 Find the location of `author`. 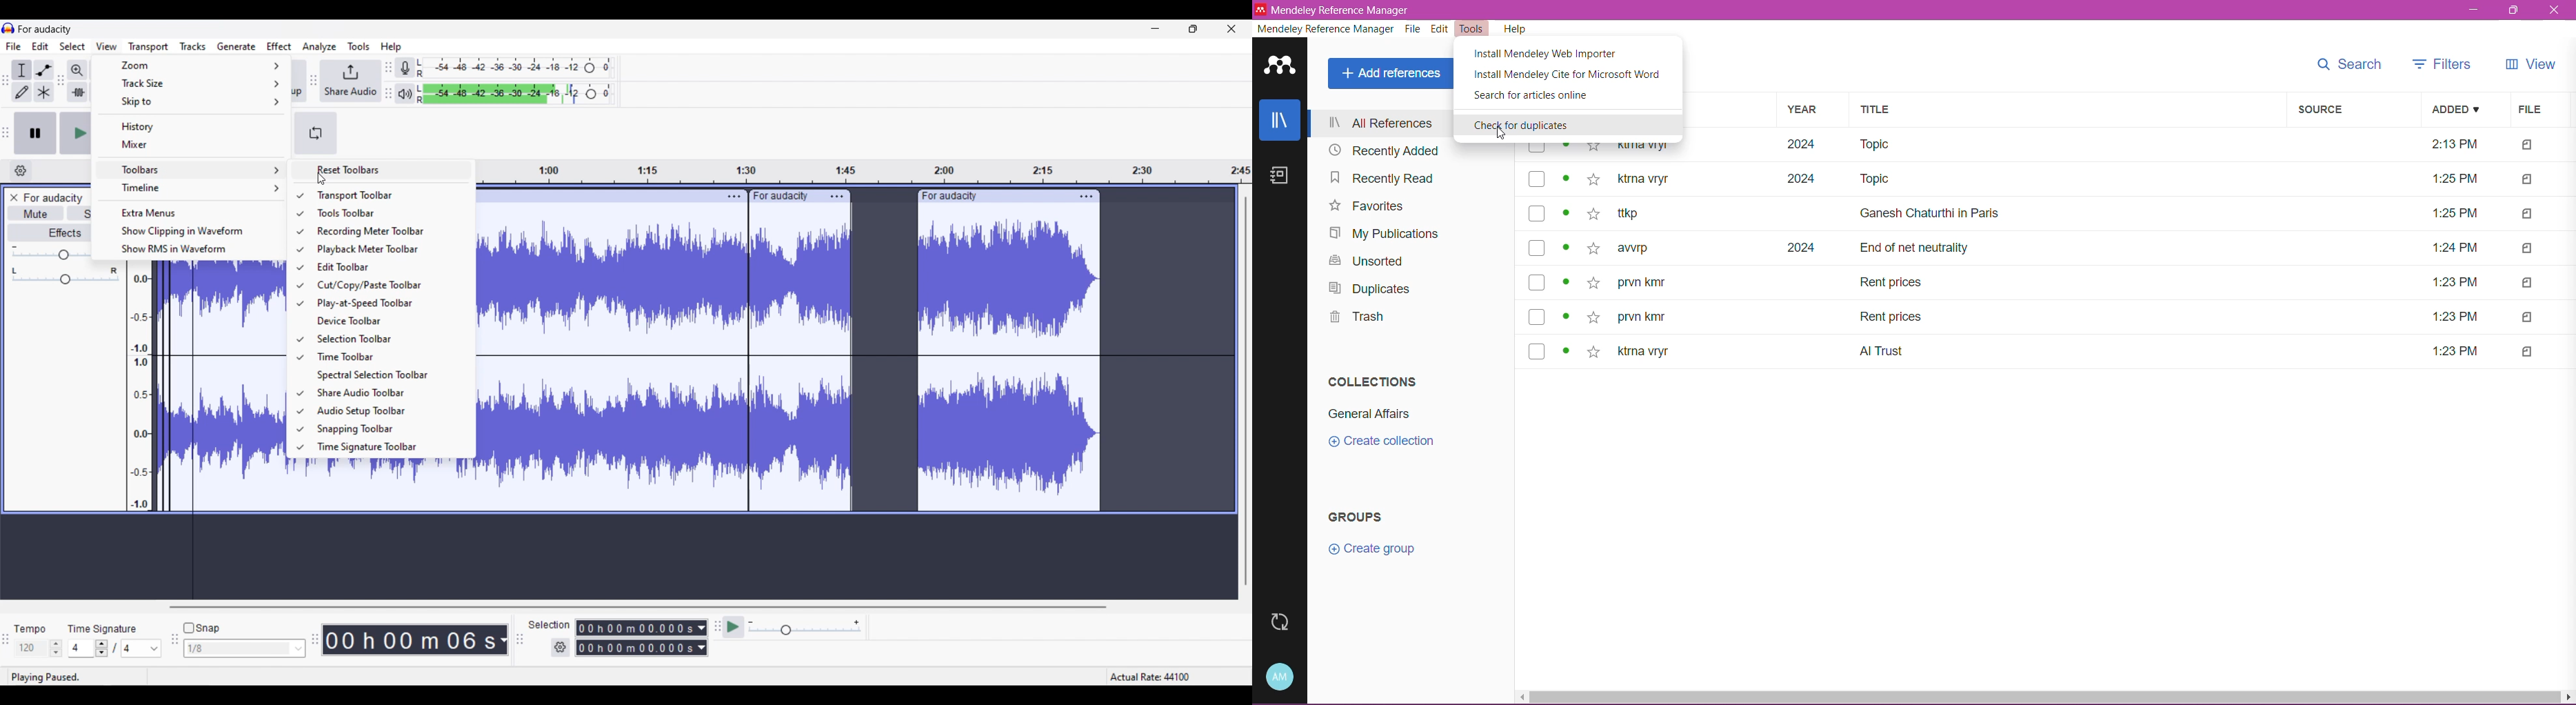

author is located at coordinates (1638, 214).